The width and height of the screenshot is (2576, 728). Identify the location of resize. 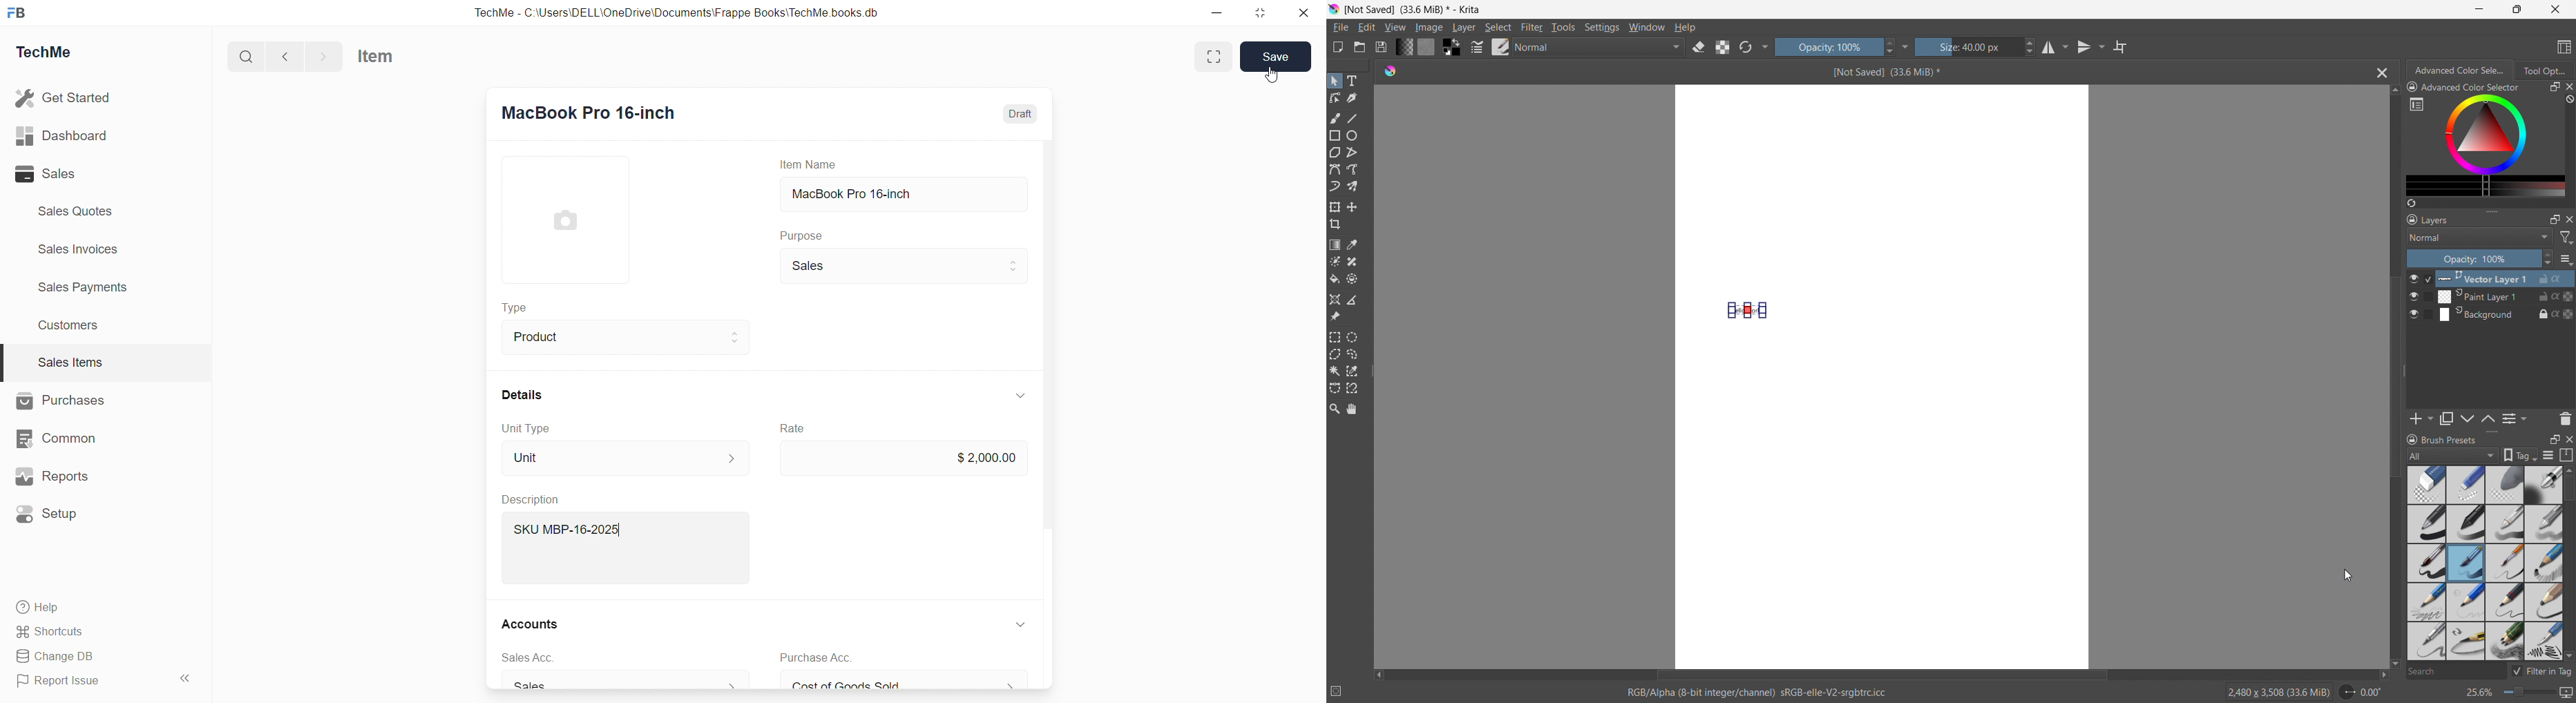
(1260, 13).